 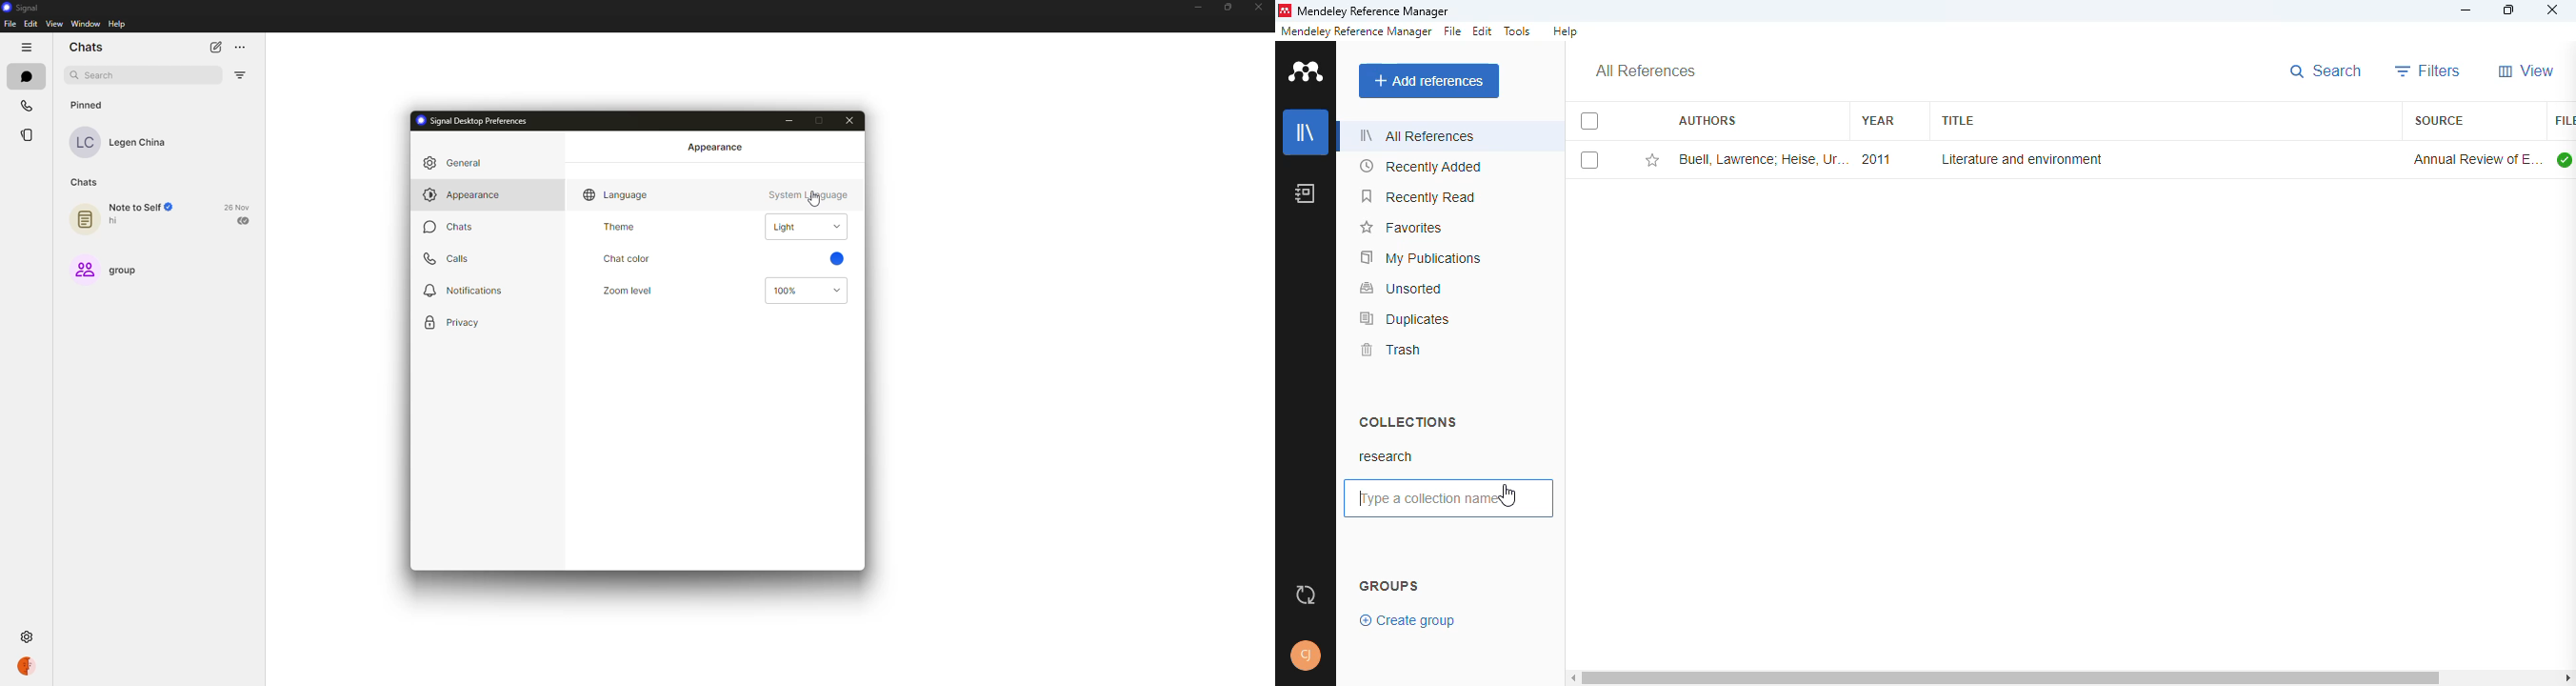 What do you see at coordinates (2553, 10) in the screenshot?
I see `close` at bounding box center [2553, 10].